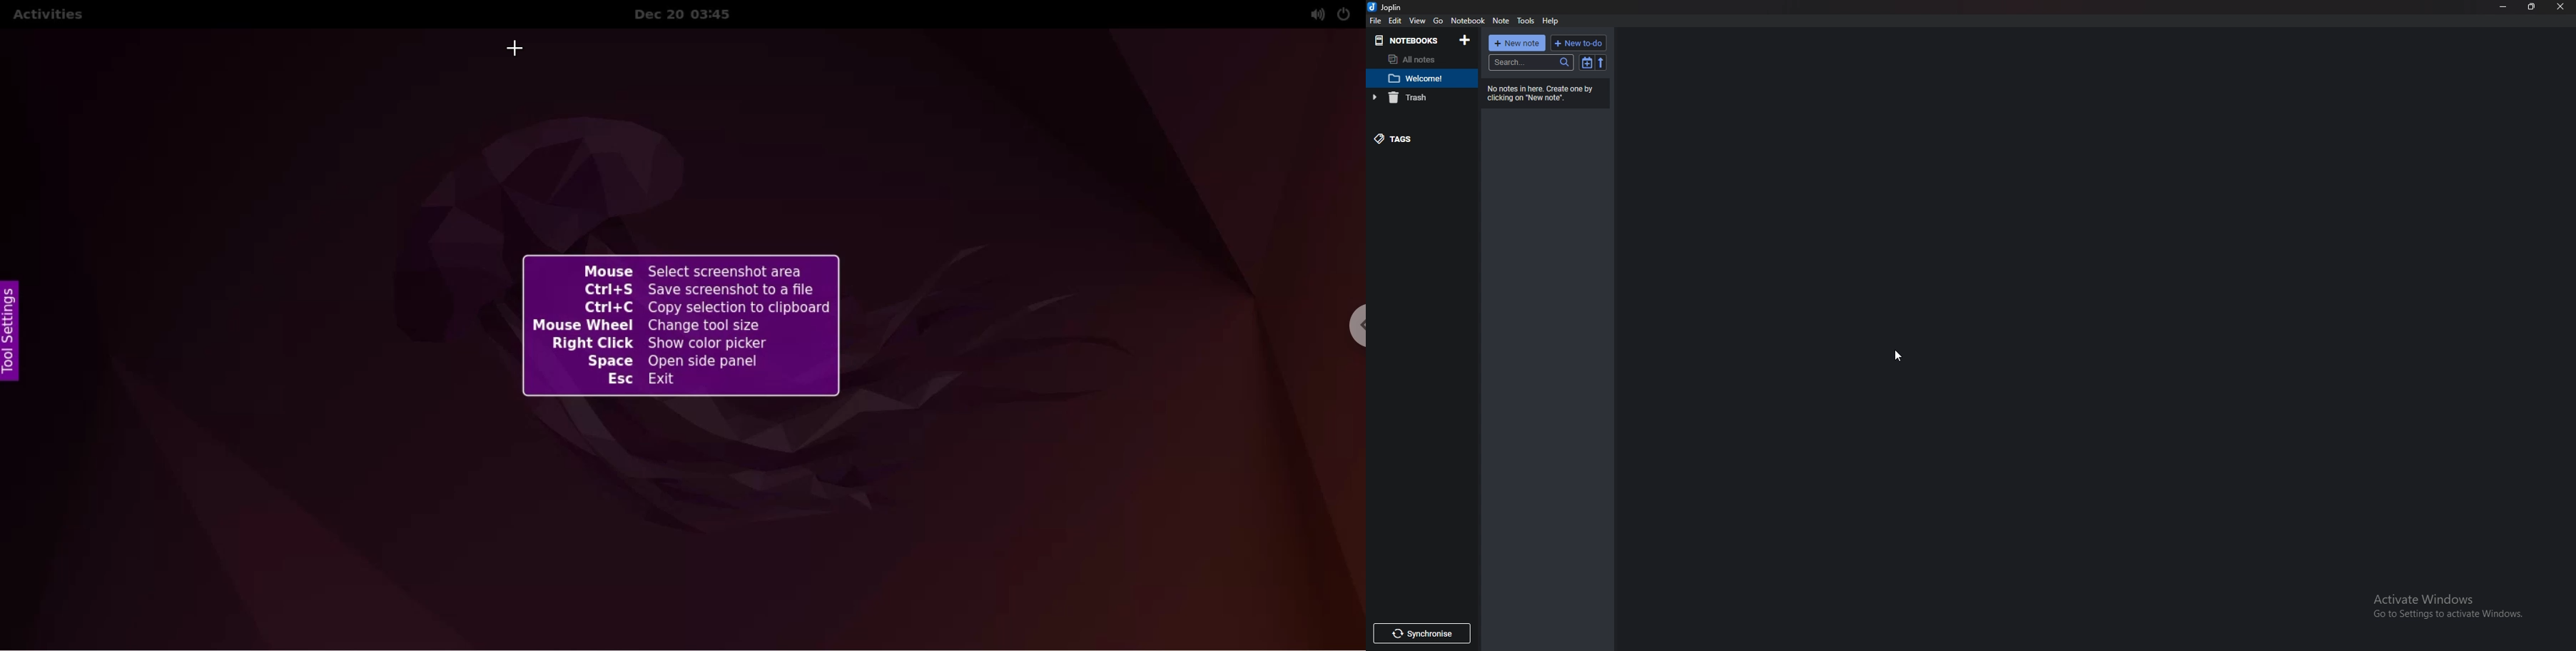  What do you see at coordinates (1465, 40) in the screenshot?
I see `Add notebooks` at bounding box center [1465, 40].